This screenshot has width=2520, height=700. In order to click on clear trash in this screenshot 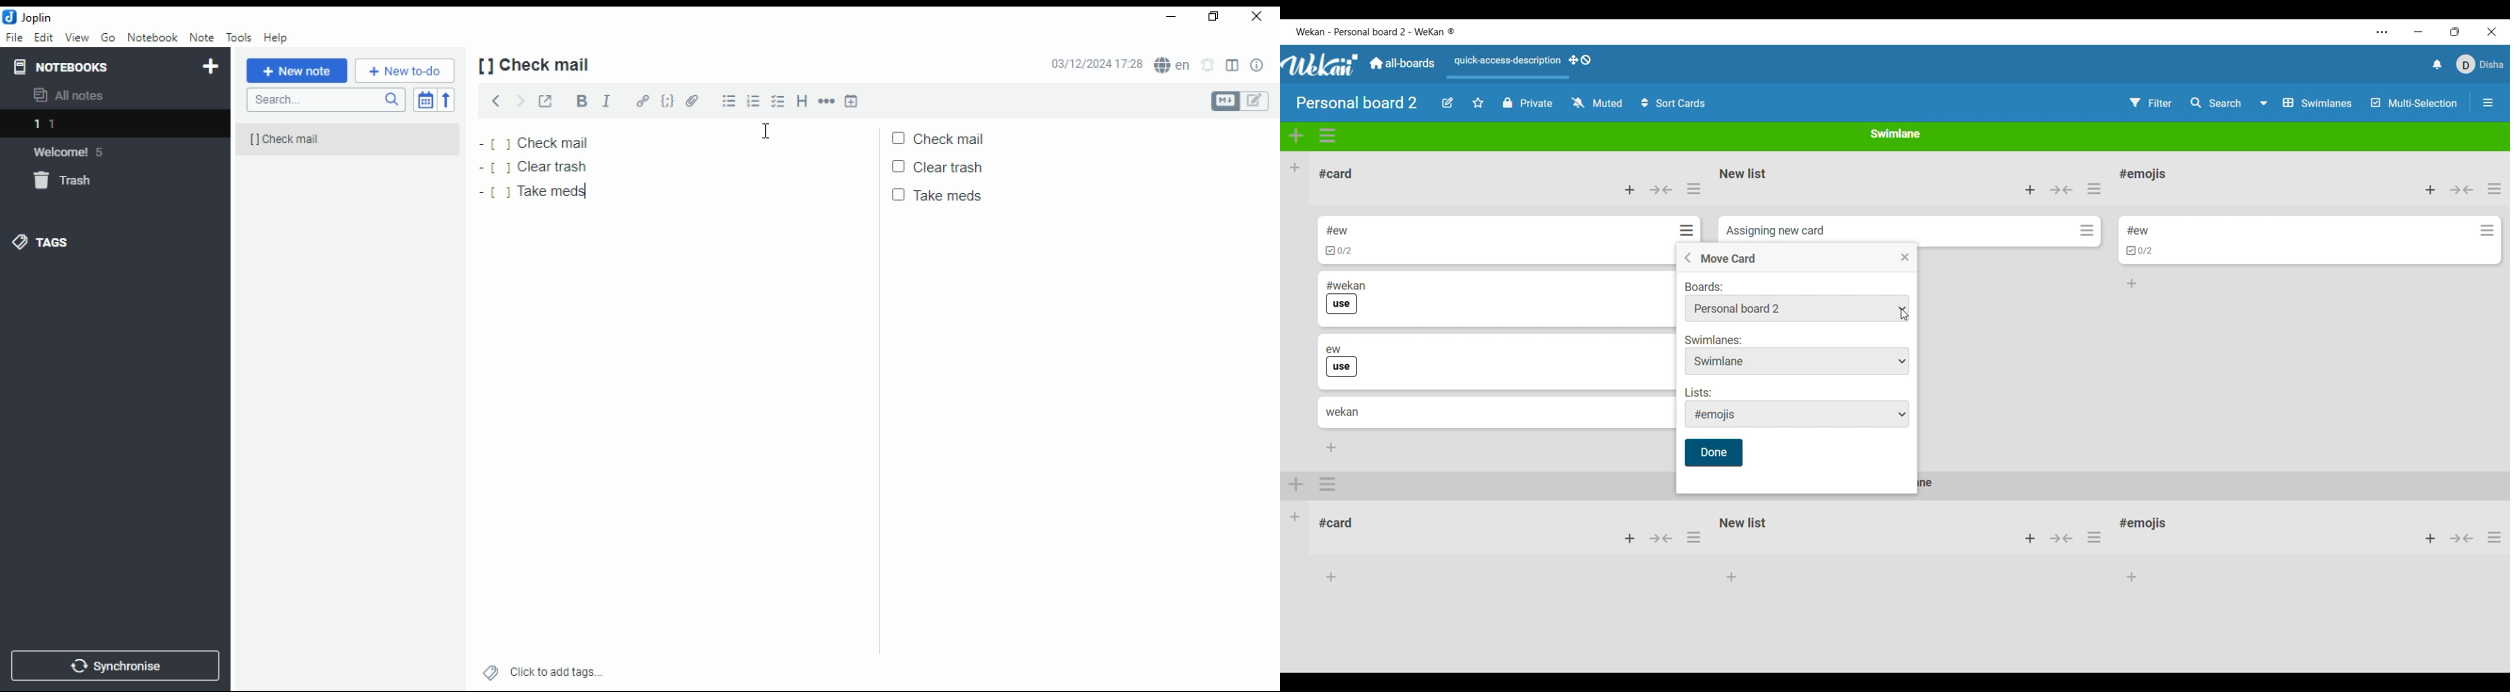, I will do `click(948, 165)`.